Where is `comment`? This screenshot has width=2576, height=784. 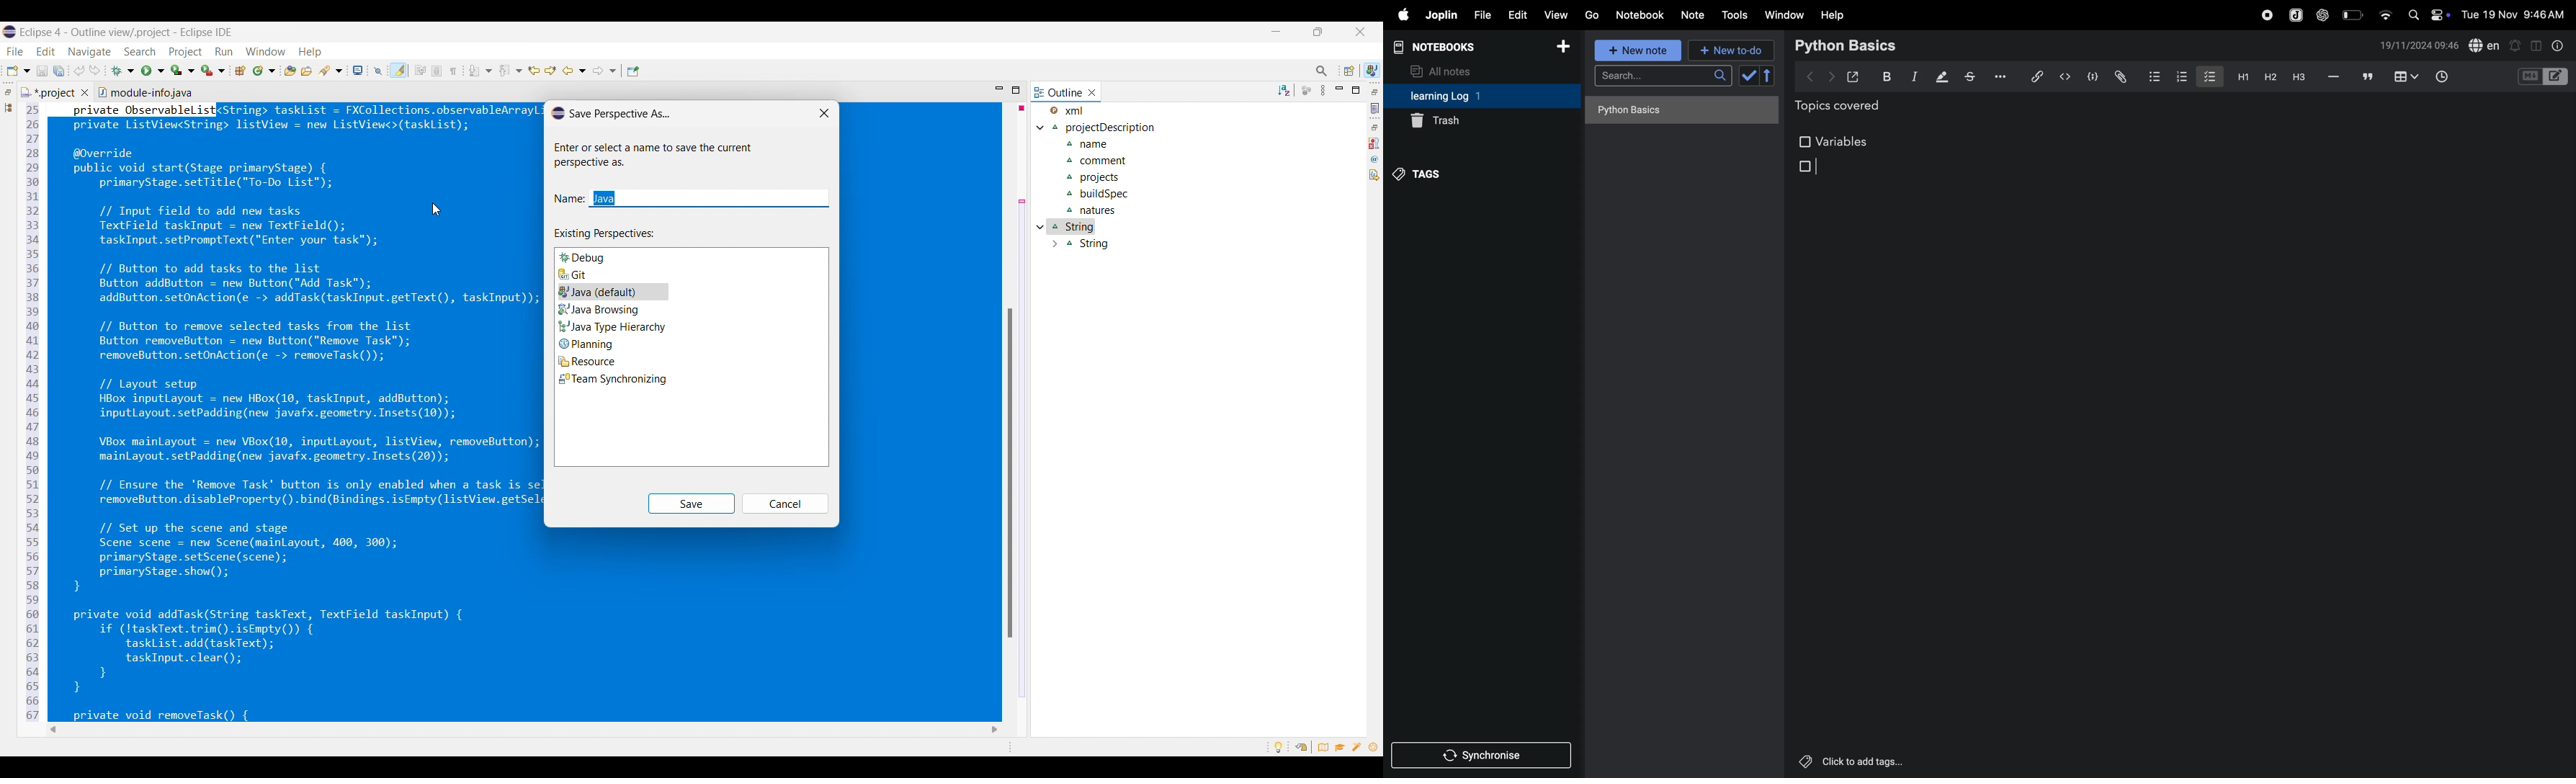 comment is located at coordinates (2368, 78).